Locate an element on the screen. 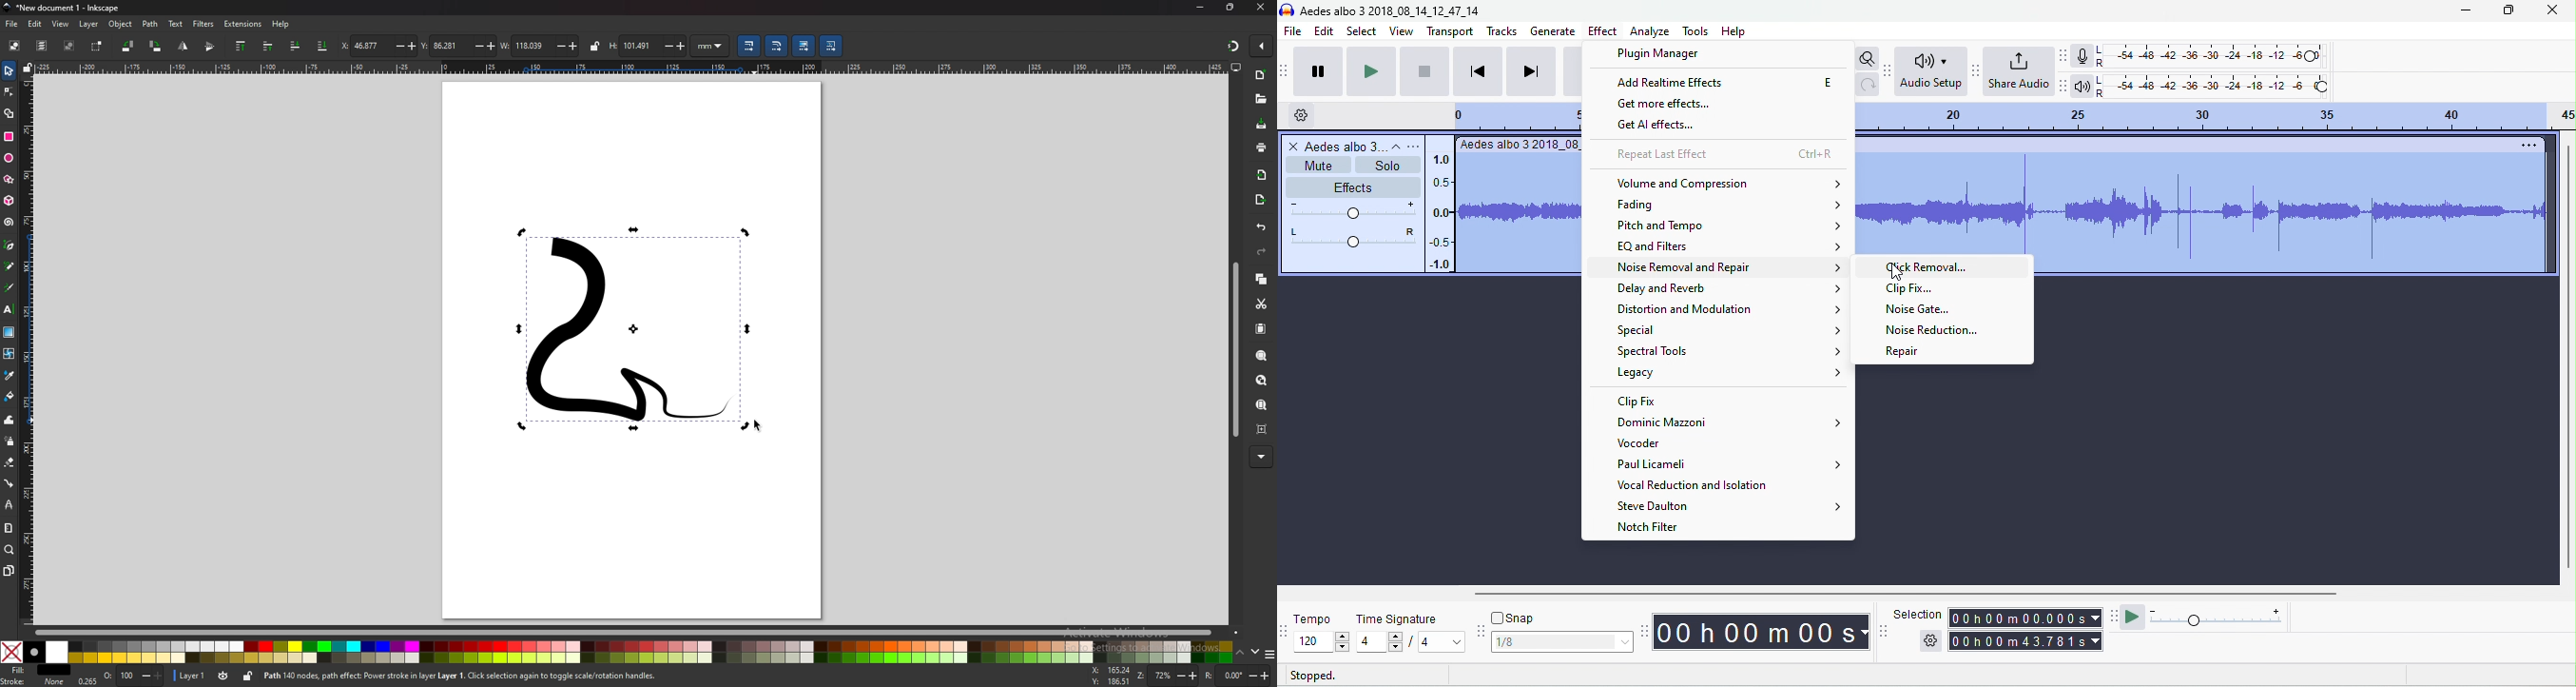  L is located at coordinates (2101, 49).